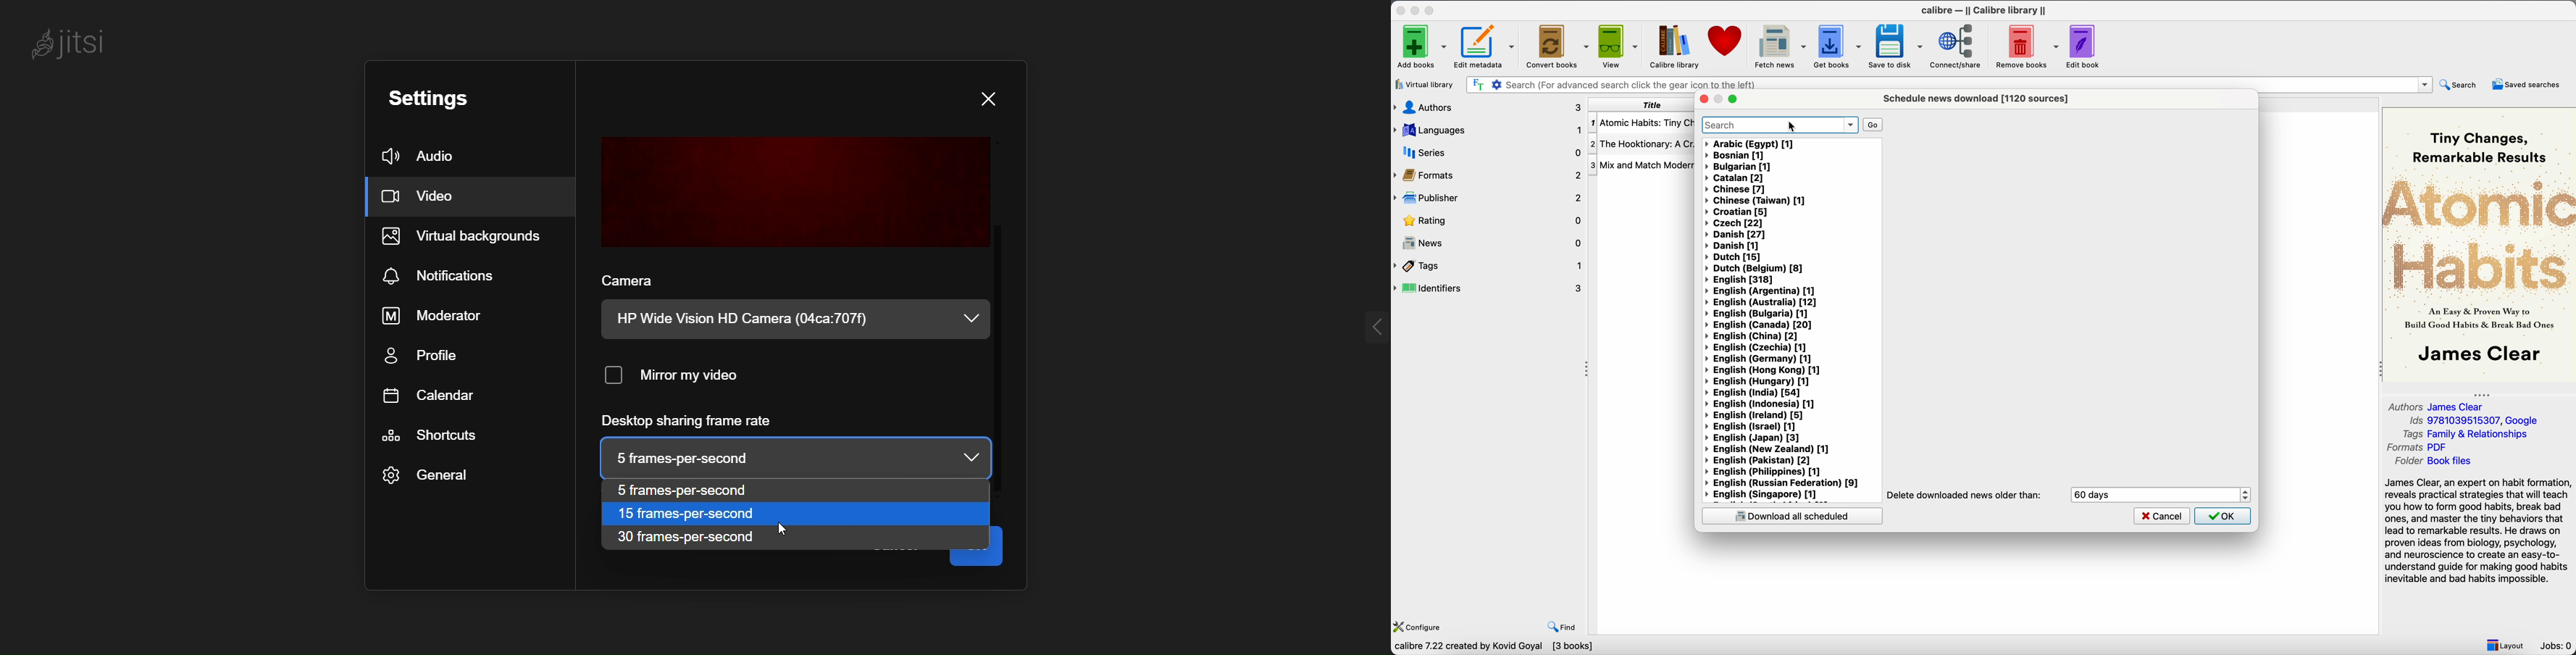  Describe the element at coordinates (683, 372) in the screenshot. I see `mirror my video` at that location.